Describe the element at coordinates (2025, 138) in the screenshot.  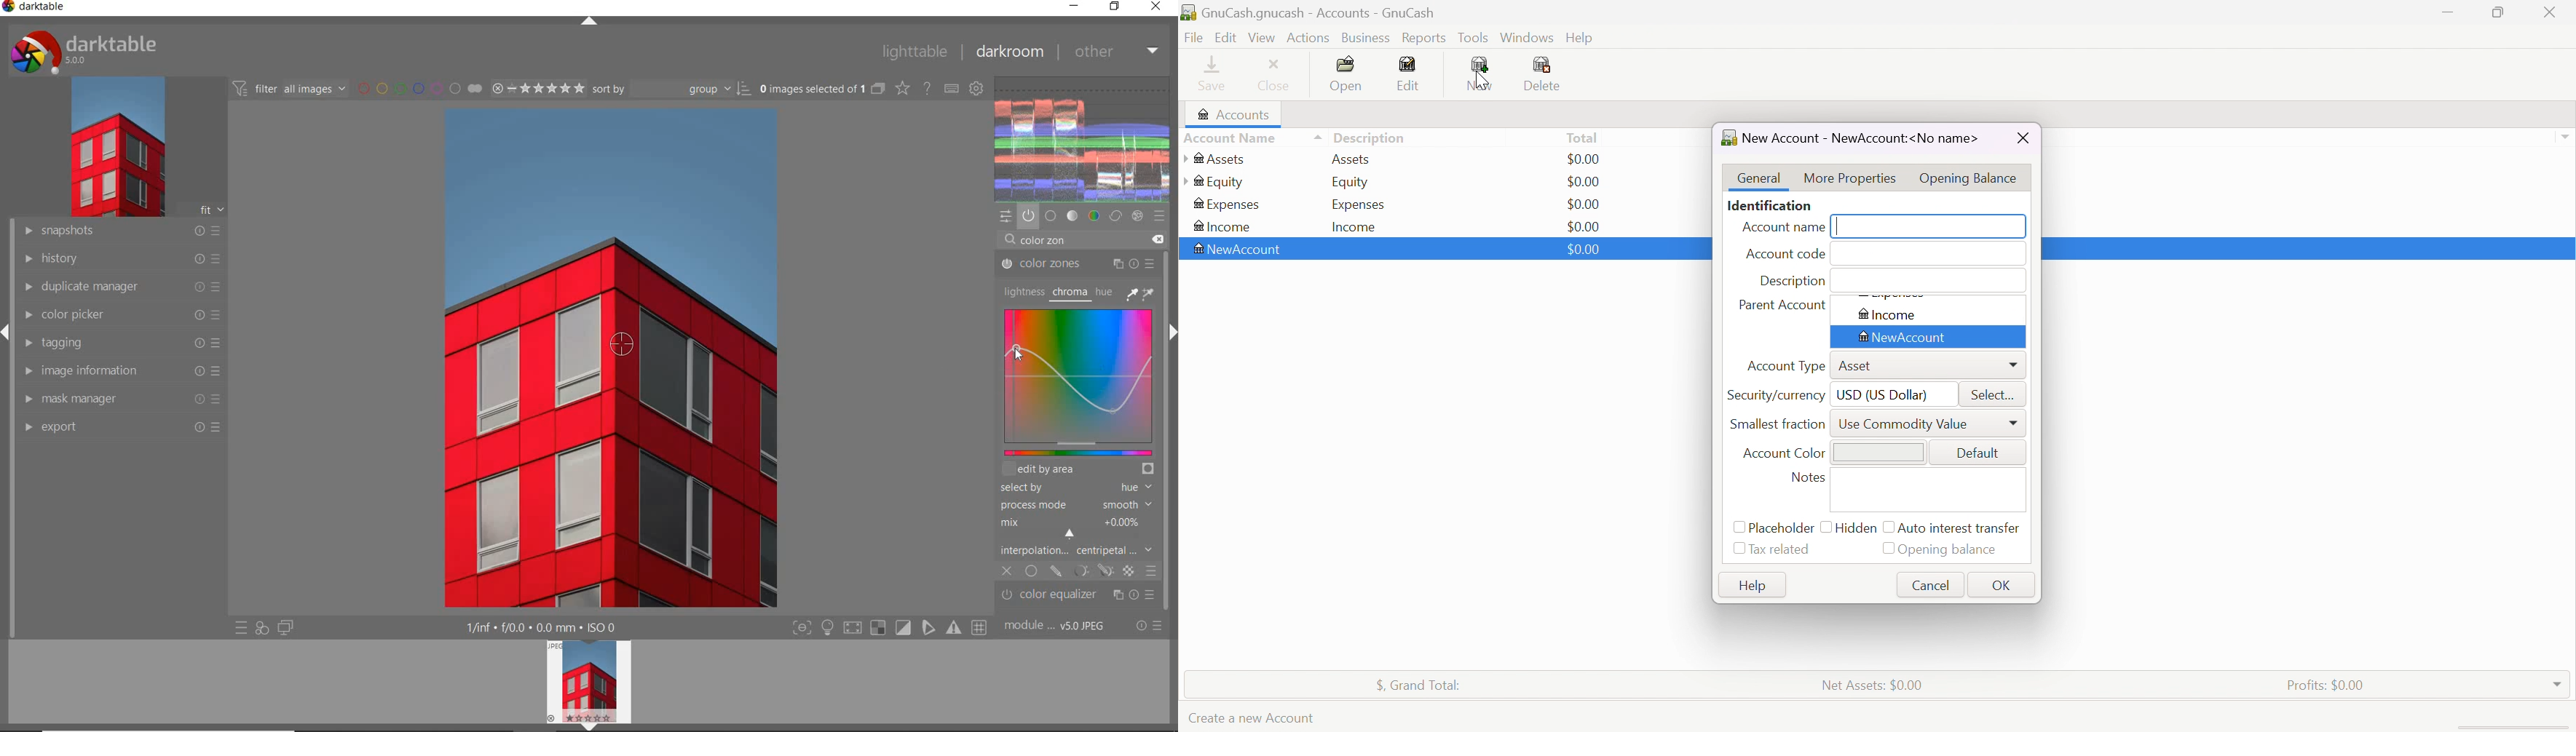
I see `Close` at that location.